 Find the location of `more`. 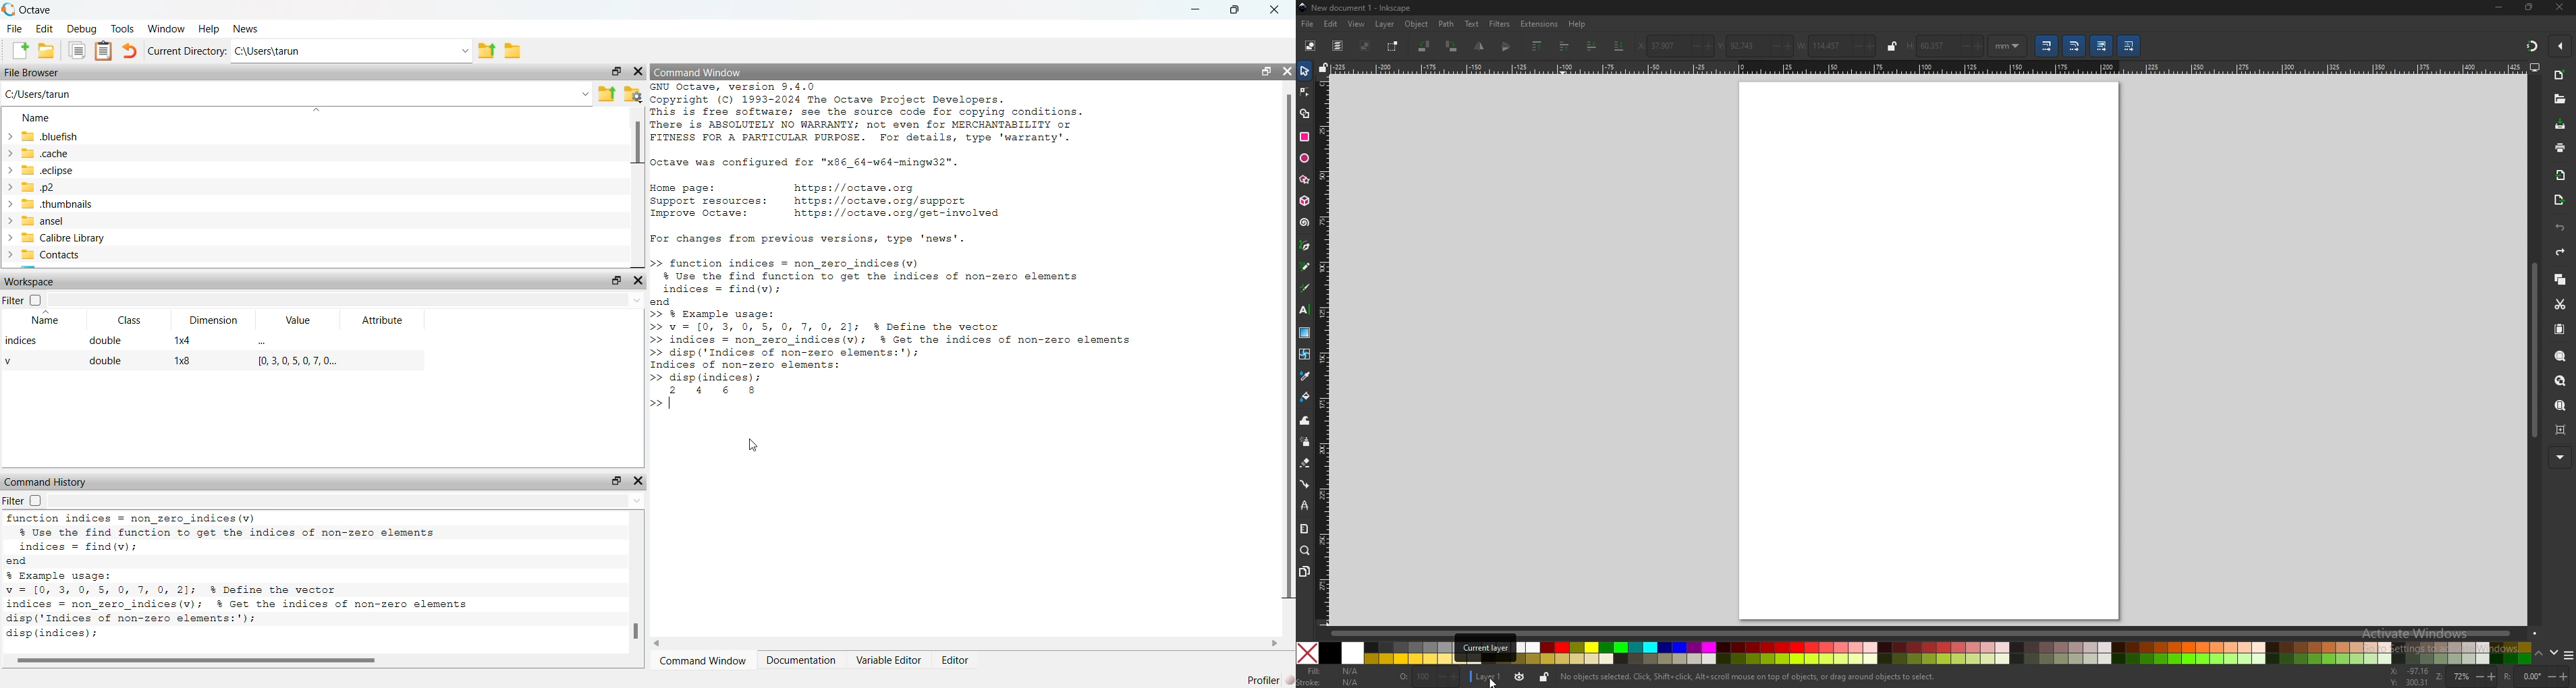

more is located at coordinates (2560, 458).